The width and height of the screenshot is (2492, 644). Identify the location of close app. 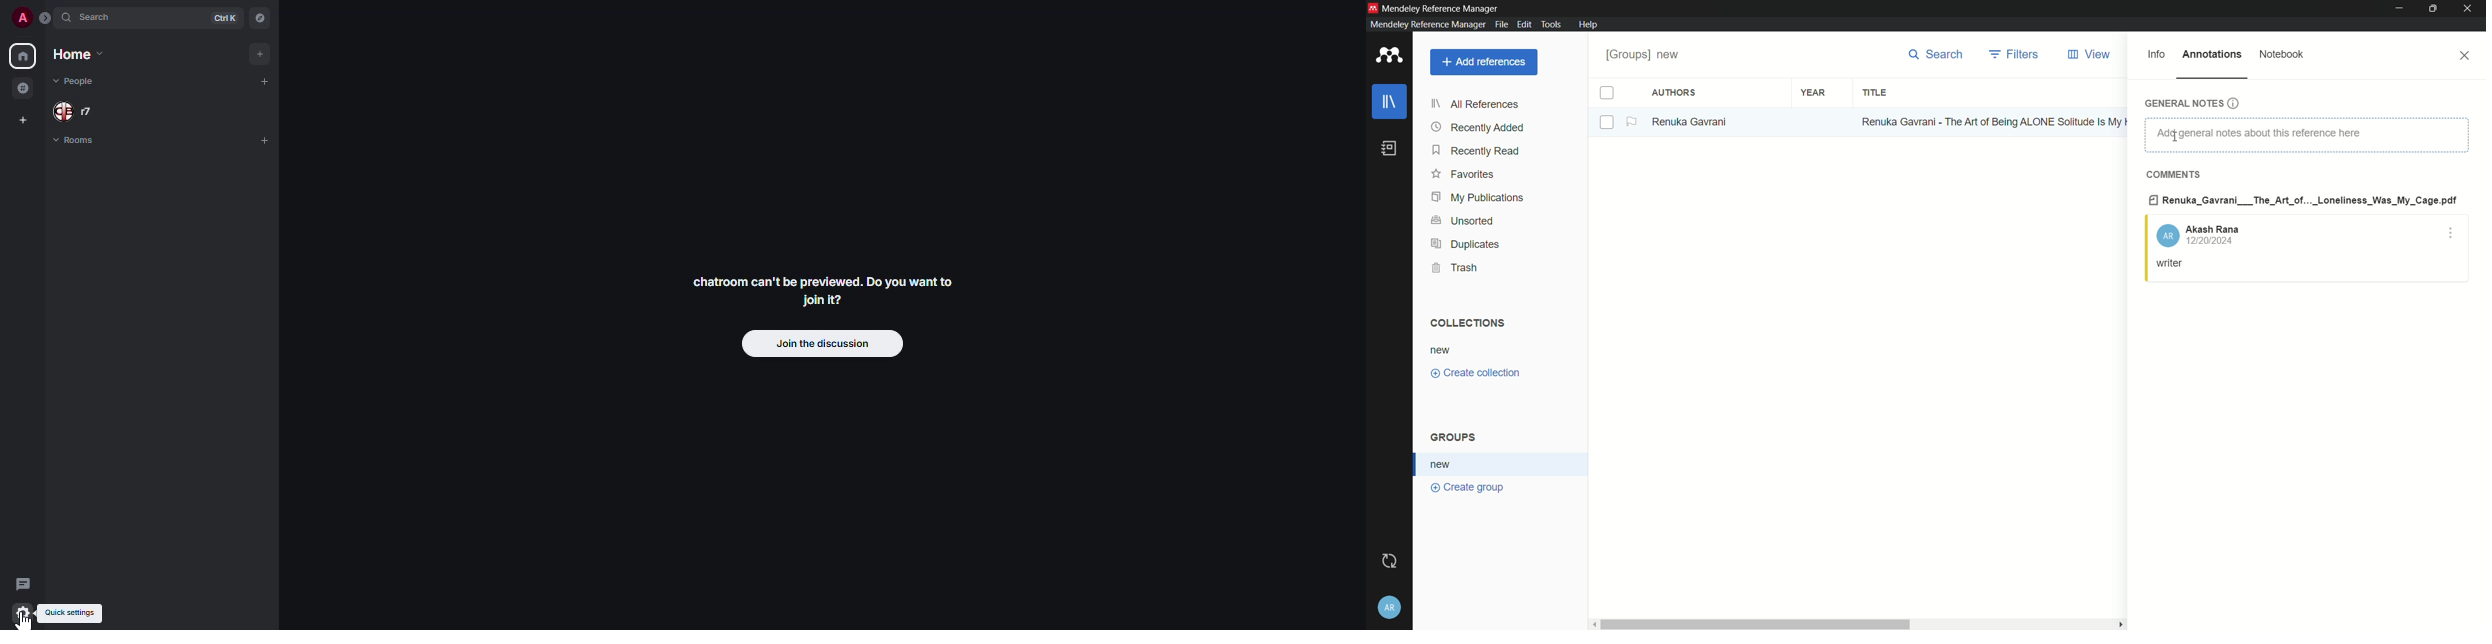
(2471, 9).